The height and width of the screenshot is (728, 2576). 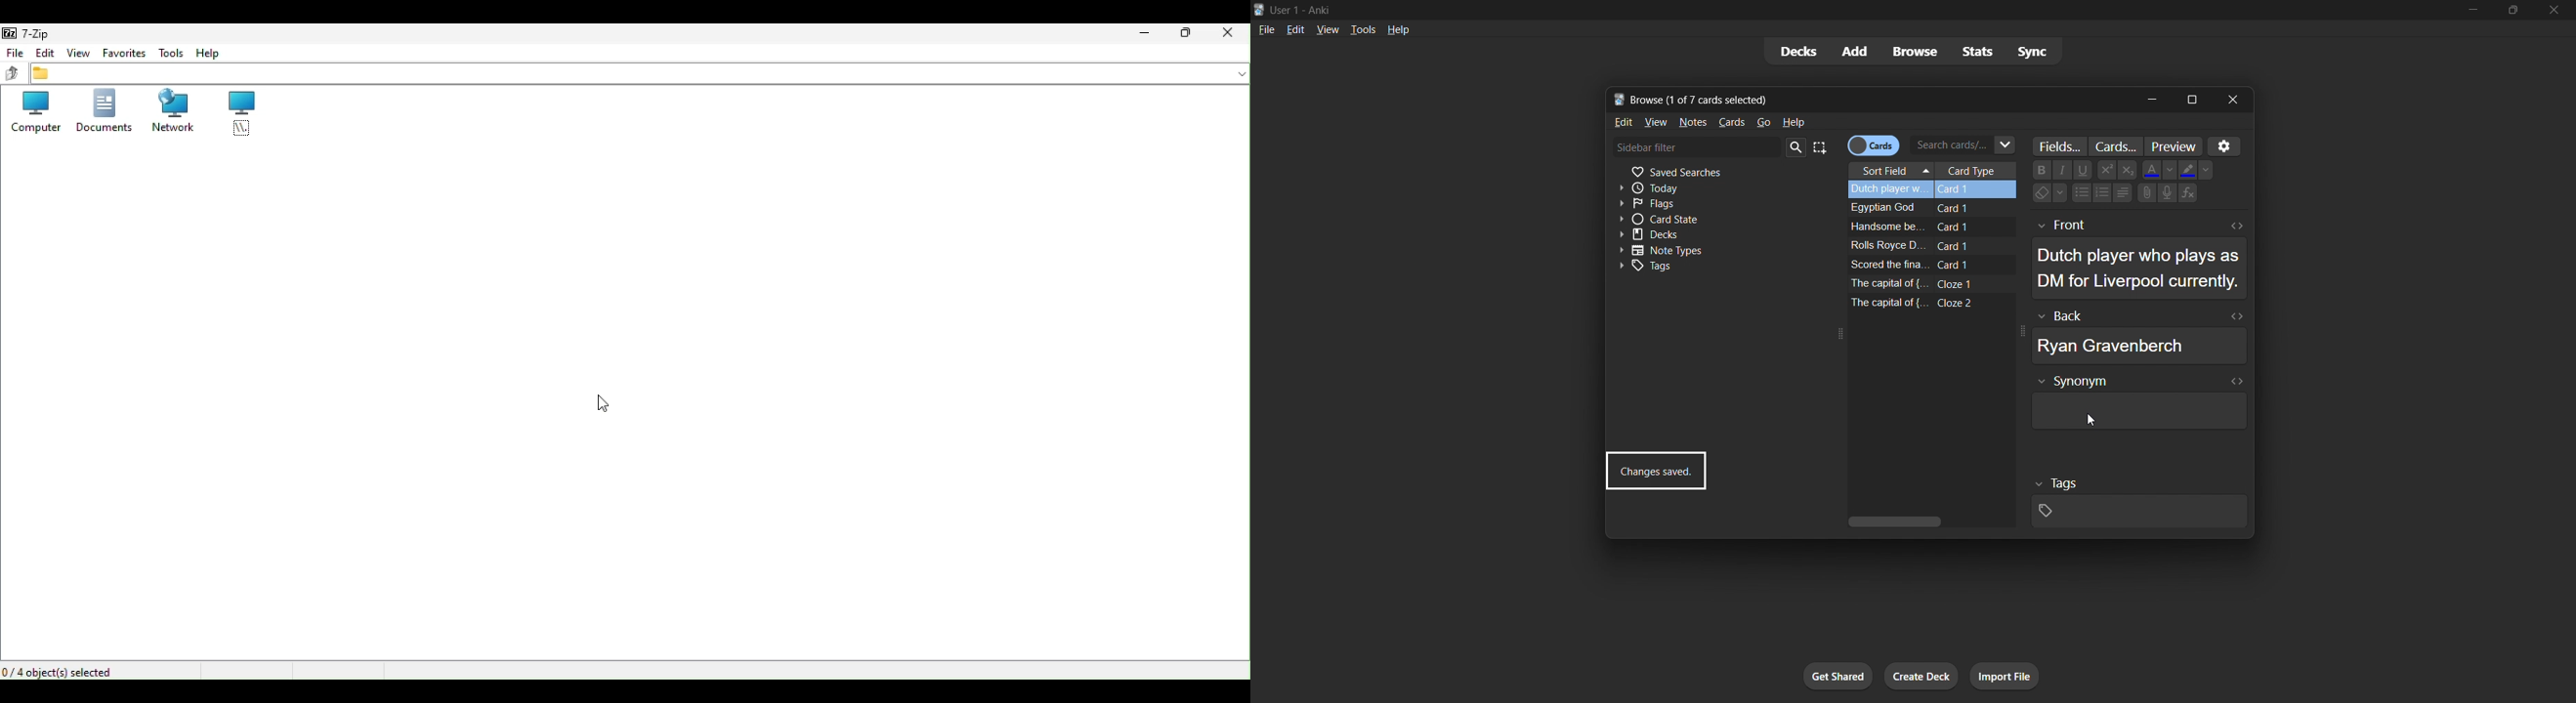 What do you see at coordinates (169, 114) in the screenshot?
I see `network` at bounding box center [169, 114].